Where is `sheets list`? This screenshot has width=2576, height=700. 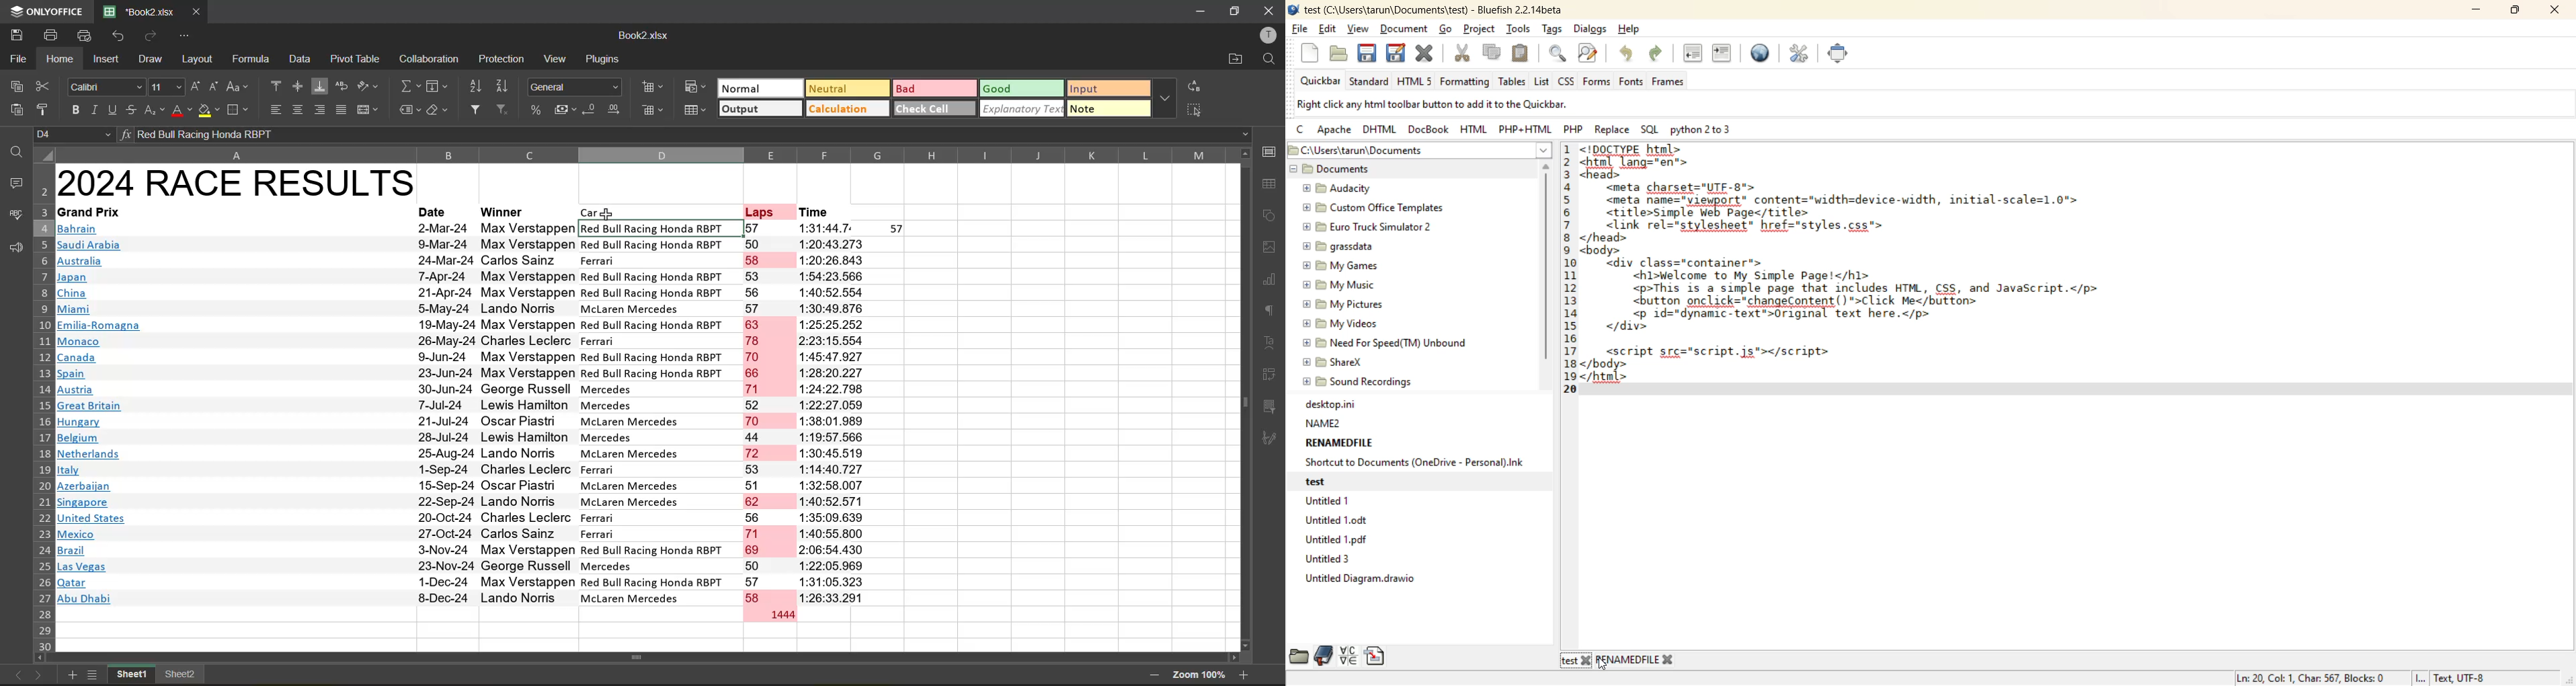
sheets list is located at coordinates (94, 676).